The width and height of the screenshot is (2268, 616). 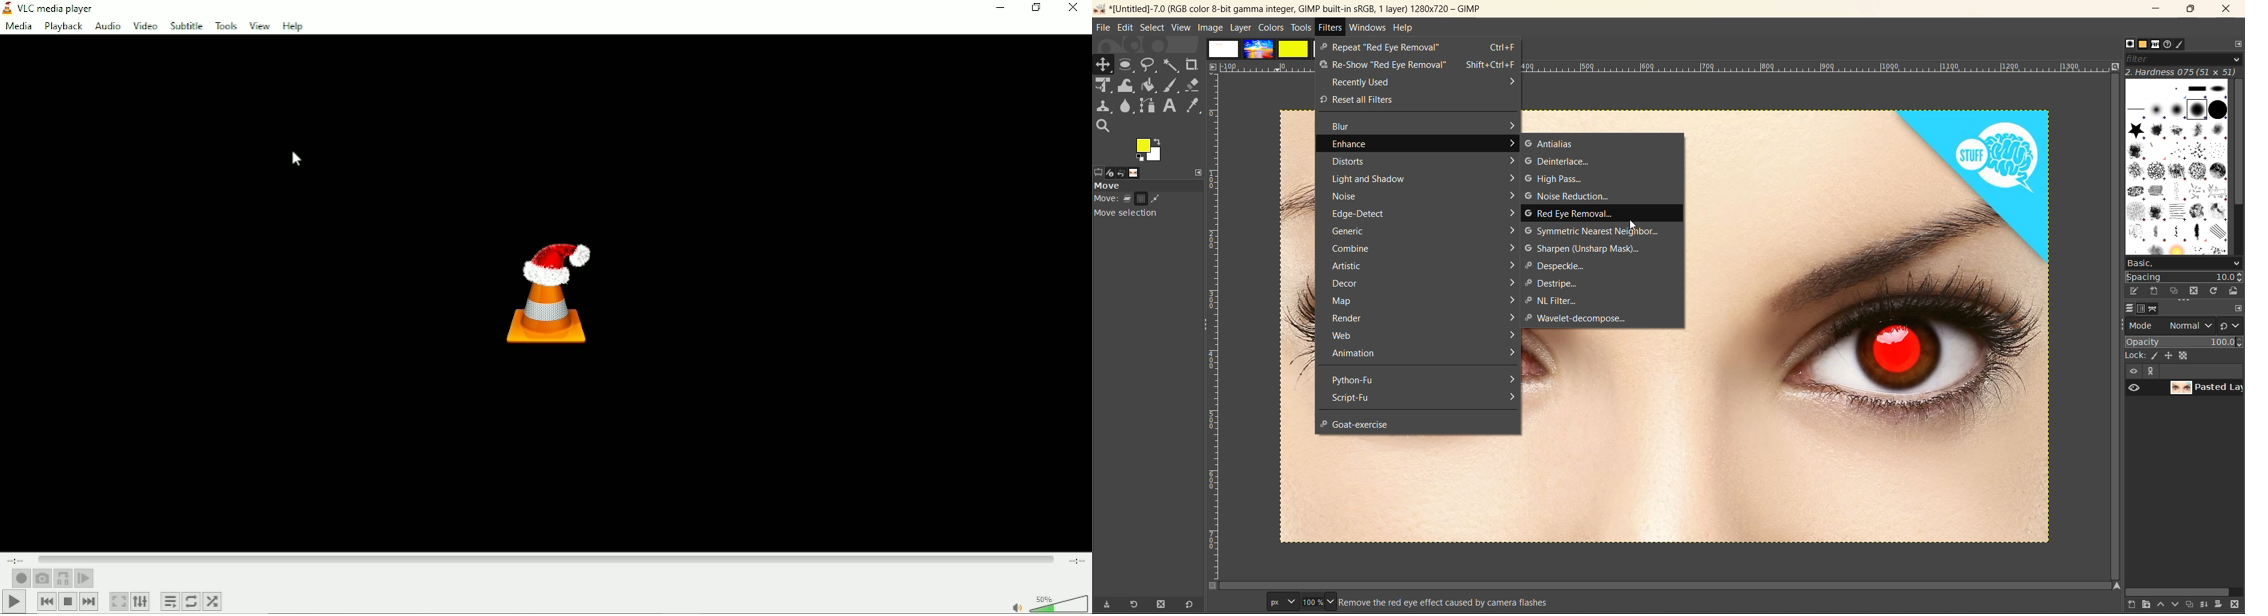 What do you see at coordinates (257, 26) in the screenshot?
I see `View` at bounding box center [257, 26].